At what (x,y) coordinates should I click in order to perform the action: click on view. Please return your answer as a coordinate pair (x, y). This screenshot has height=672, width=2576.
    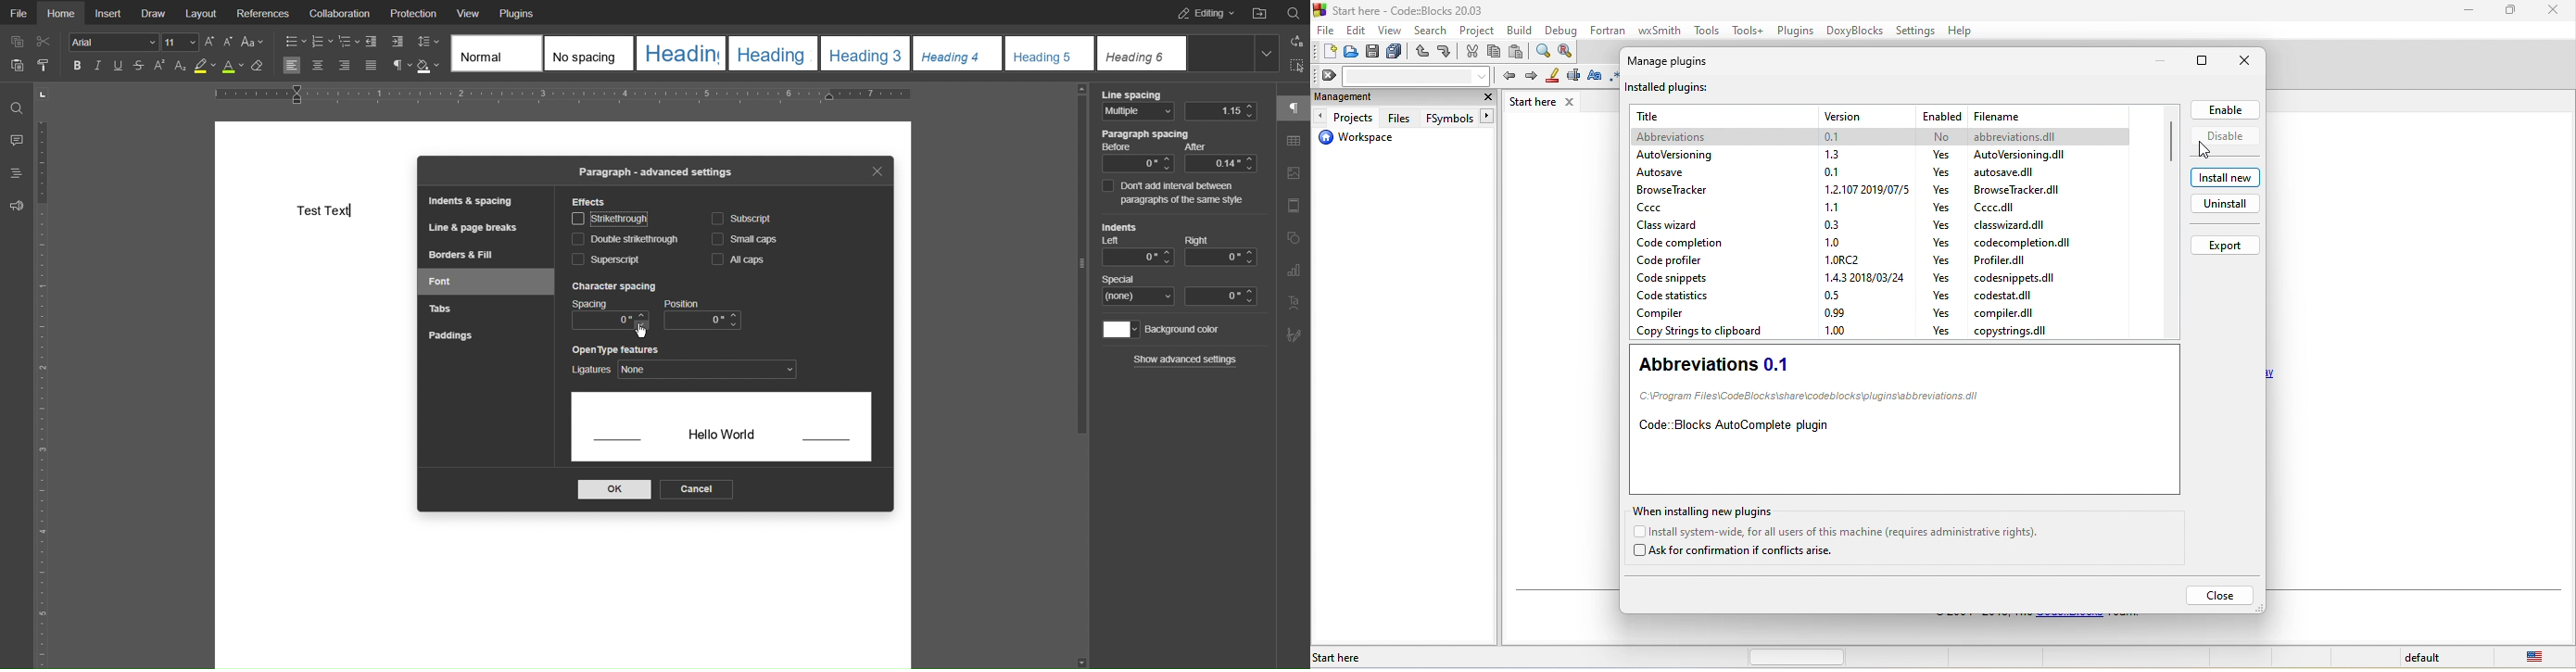
    Looking at the image, I should click on (1390, 30).